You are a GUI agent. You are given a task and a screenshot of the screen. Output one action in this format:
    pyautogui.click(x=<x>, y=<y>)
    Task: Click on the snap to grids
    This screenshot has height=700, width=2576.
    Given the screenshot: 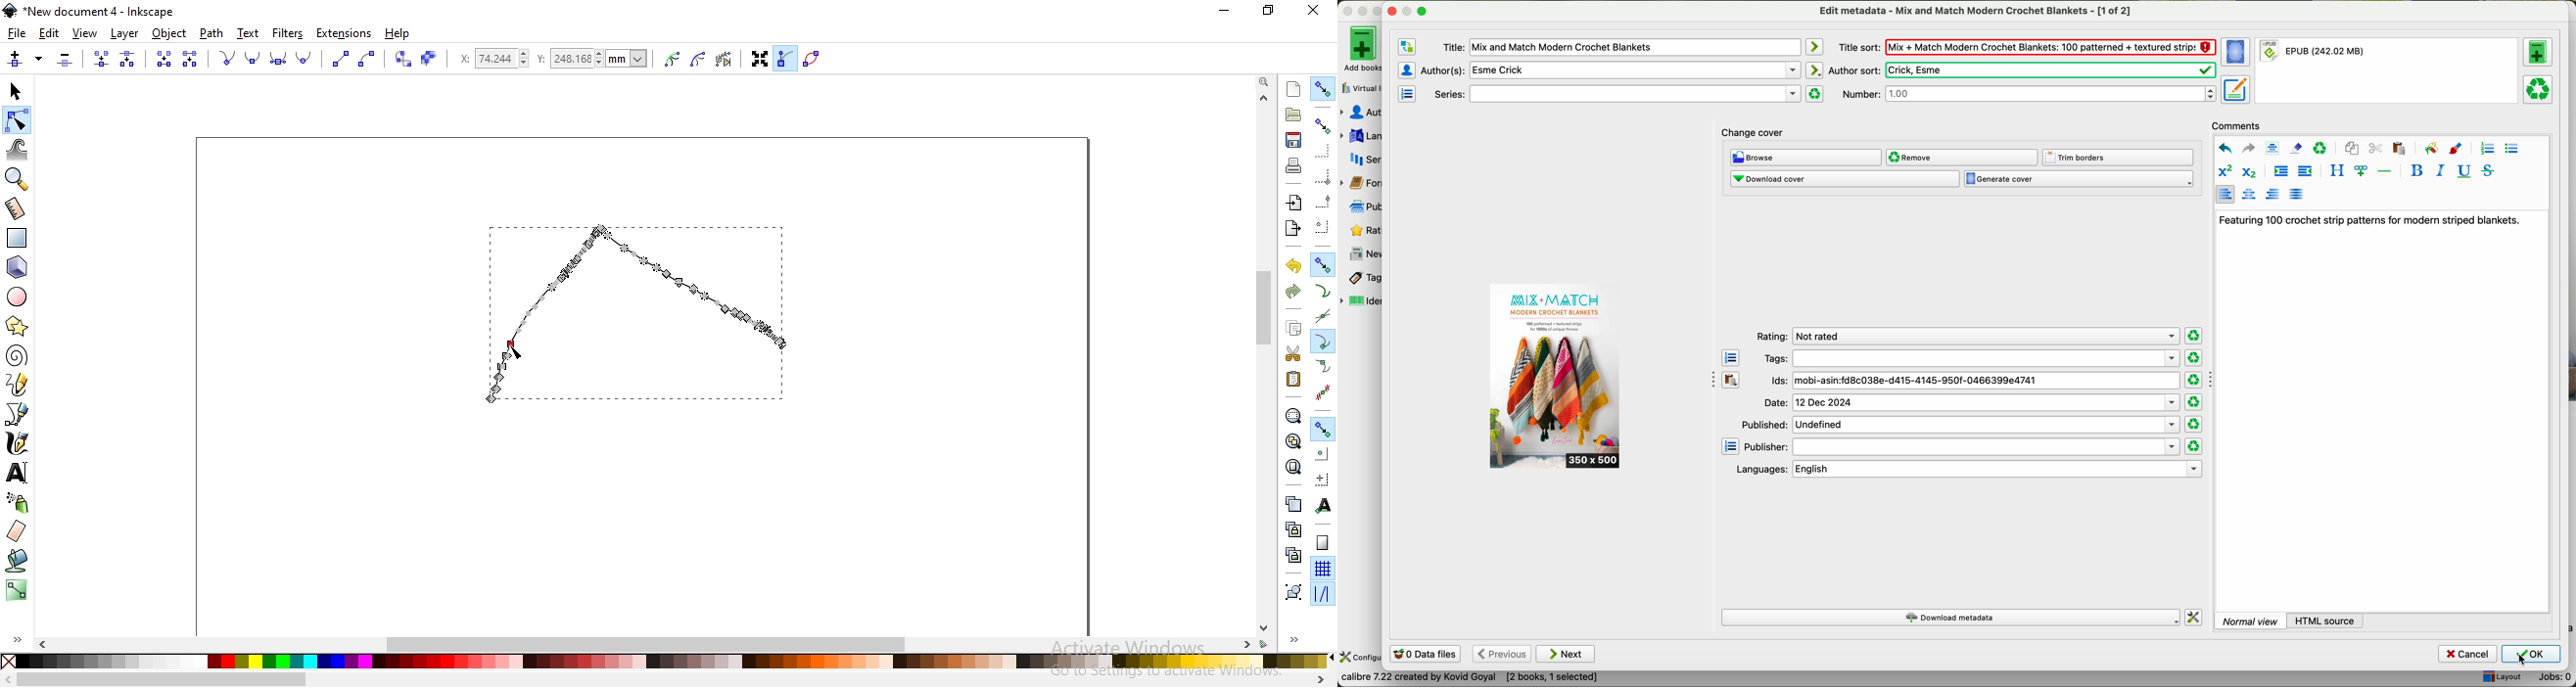 What is the action you would take?
    pyautogui.click(x=1322, y=568)
    